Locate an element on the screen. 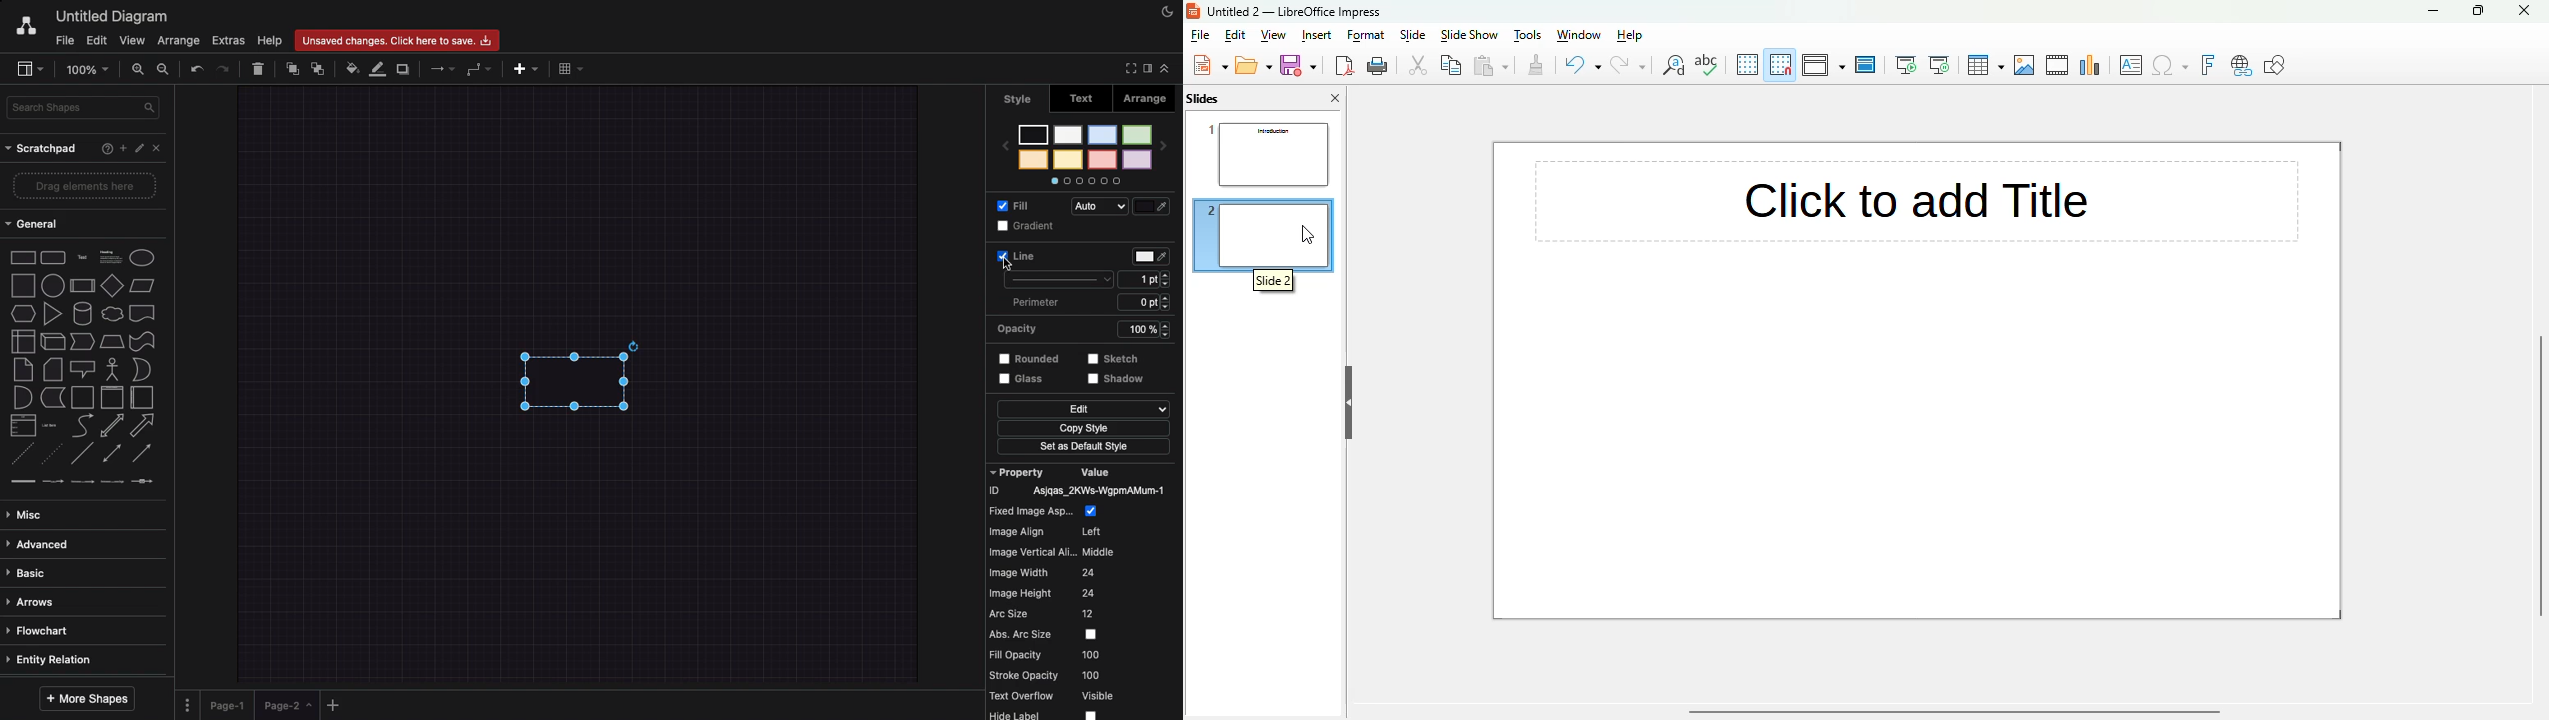 The width and height of the screenshot is (2576, 728). untitled 2 - libreoffice impress is located at coordinates (1294, 11).